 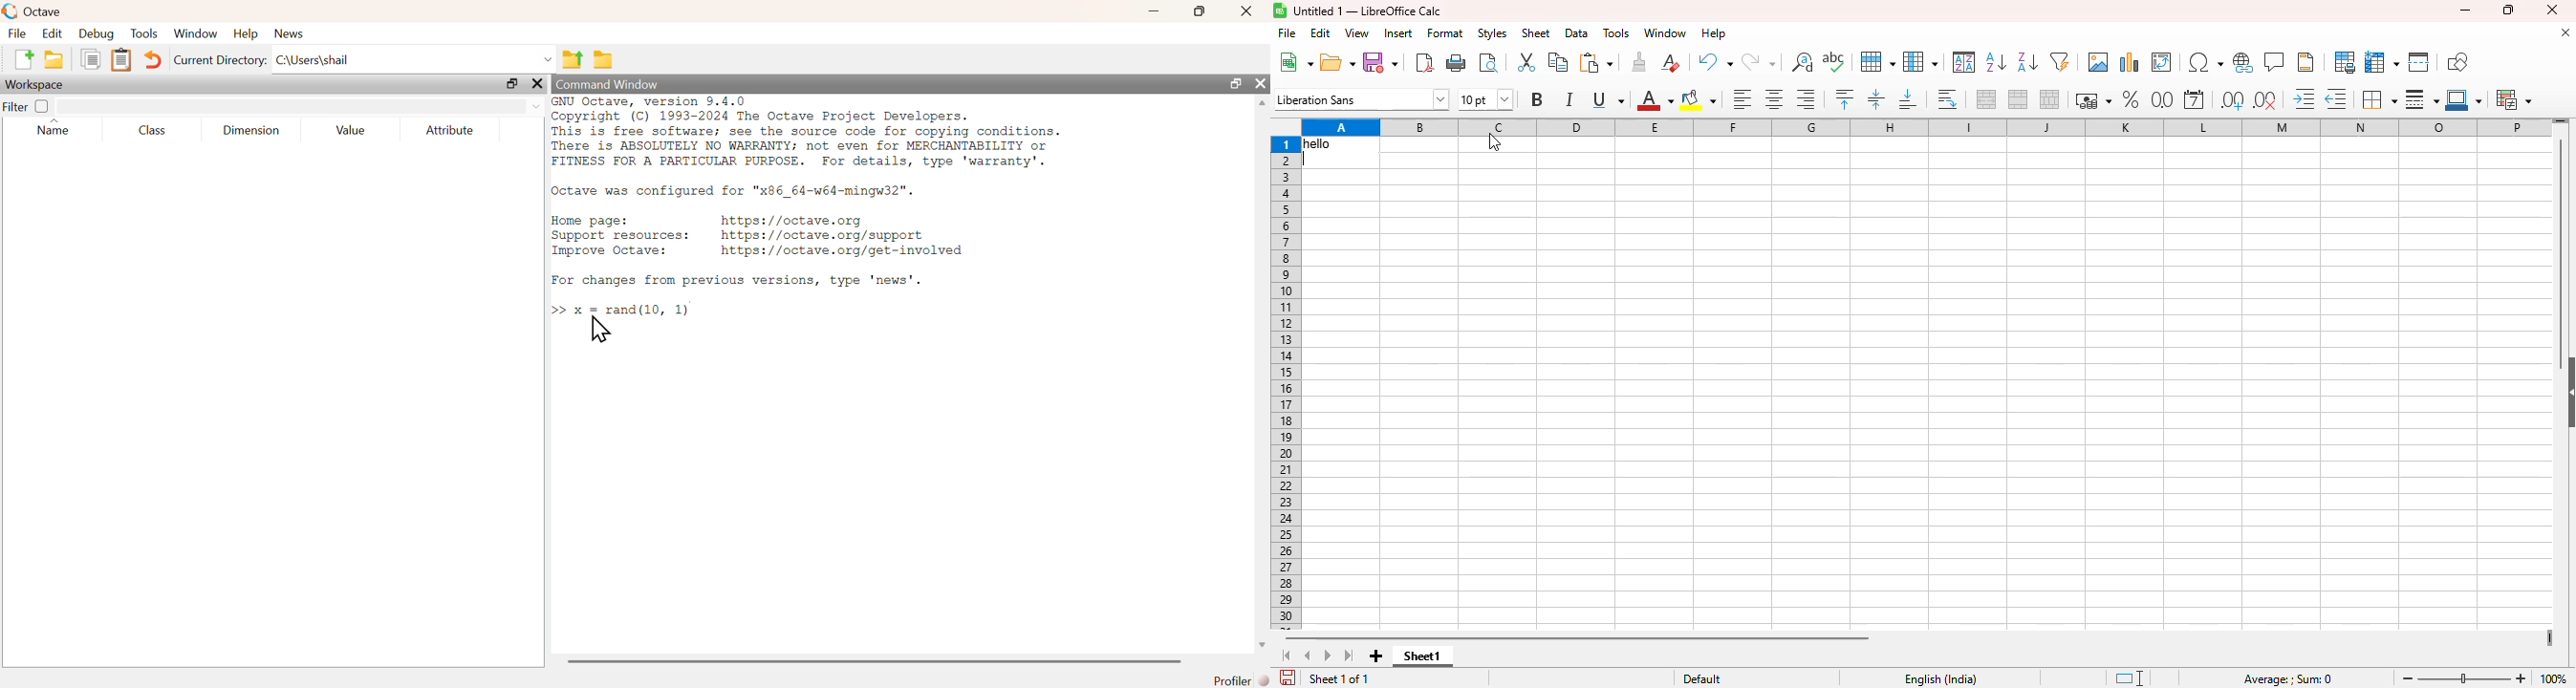 I want to click on format as currency, so click(x=2092, y=100).